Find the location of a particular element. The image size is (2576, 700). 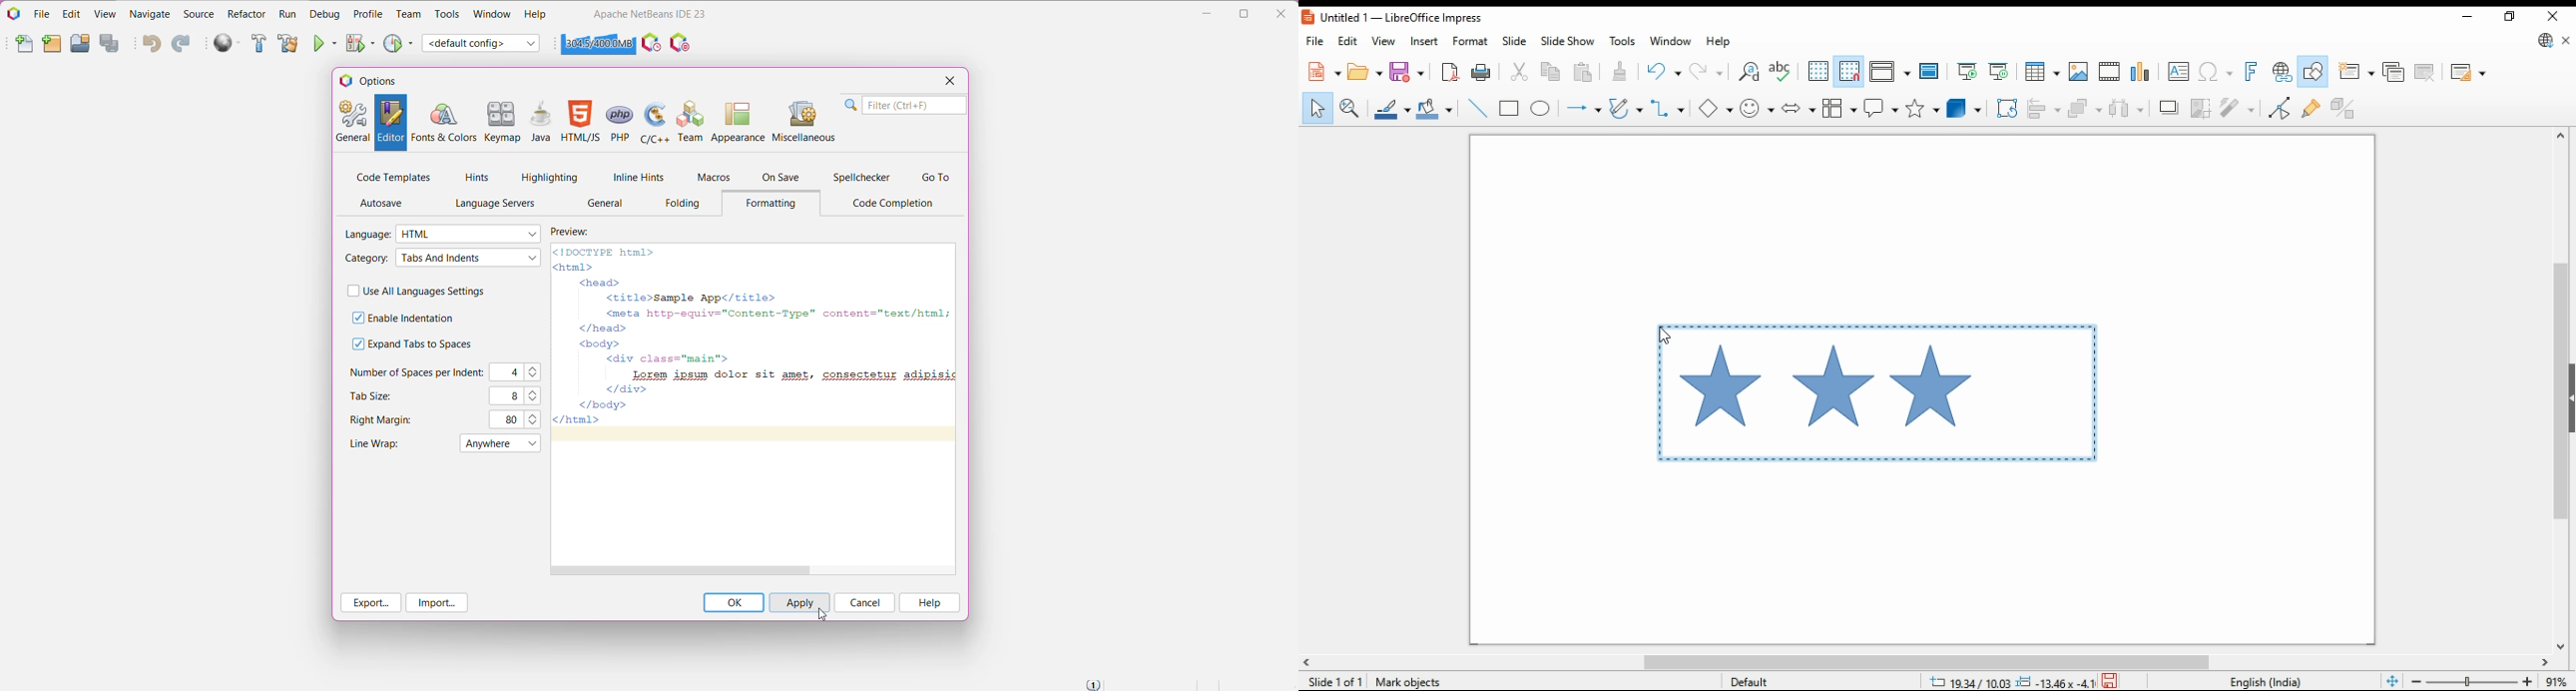

select is located at coordinates (1318, 108).